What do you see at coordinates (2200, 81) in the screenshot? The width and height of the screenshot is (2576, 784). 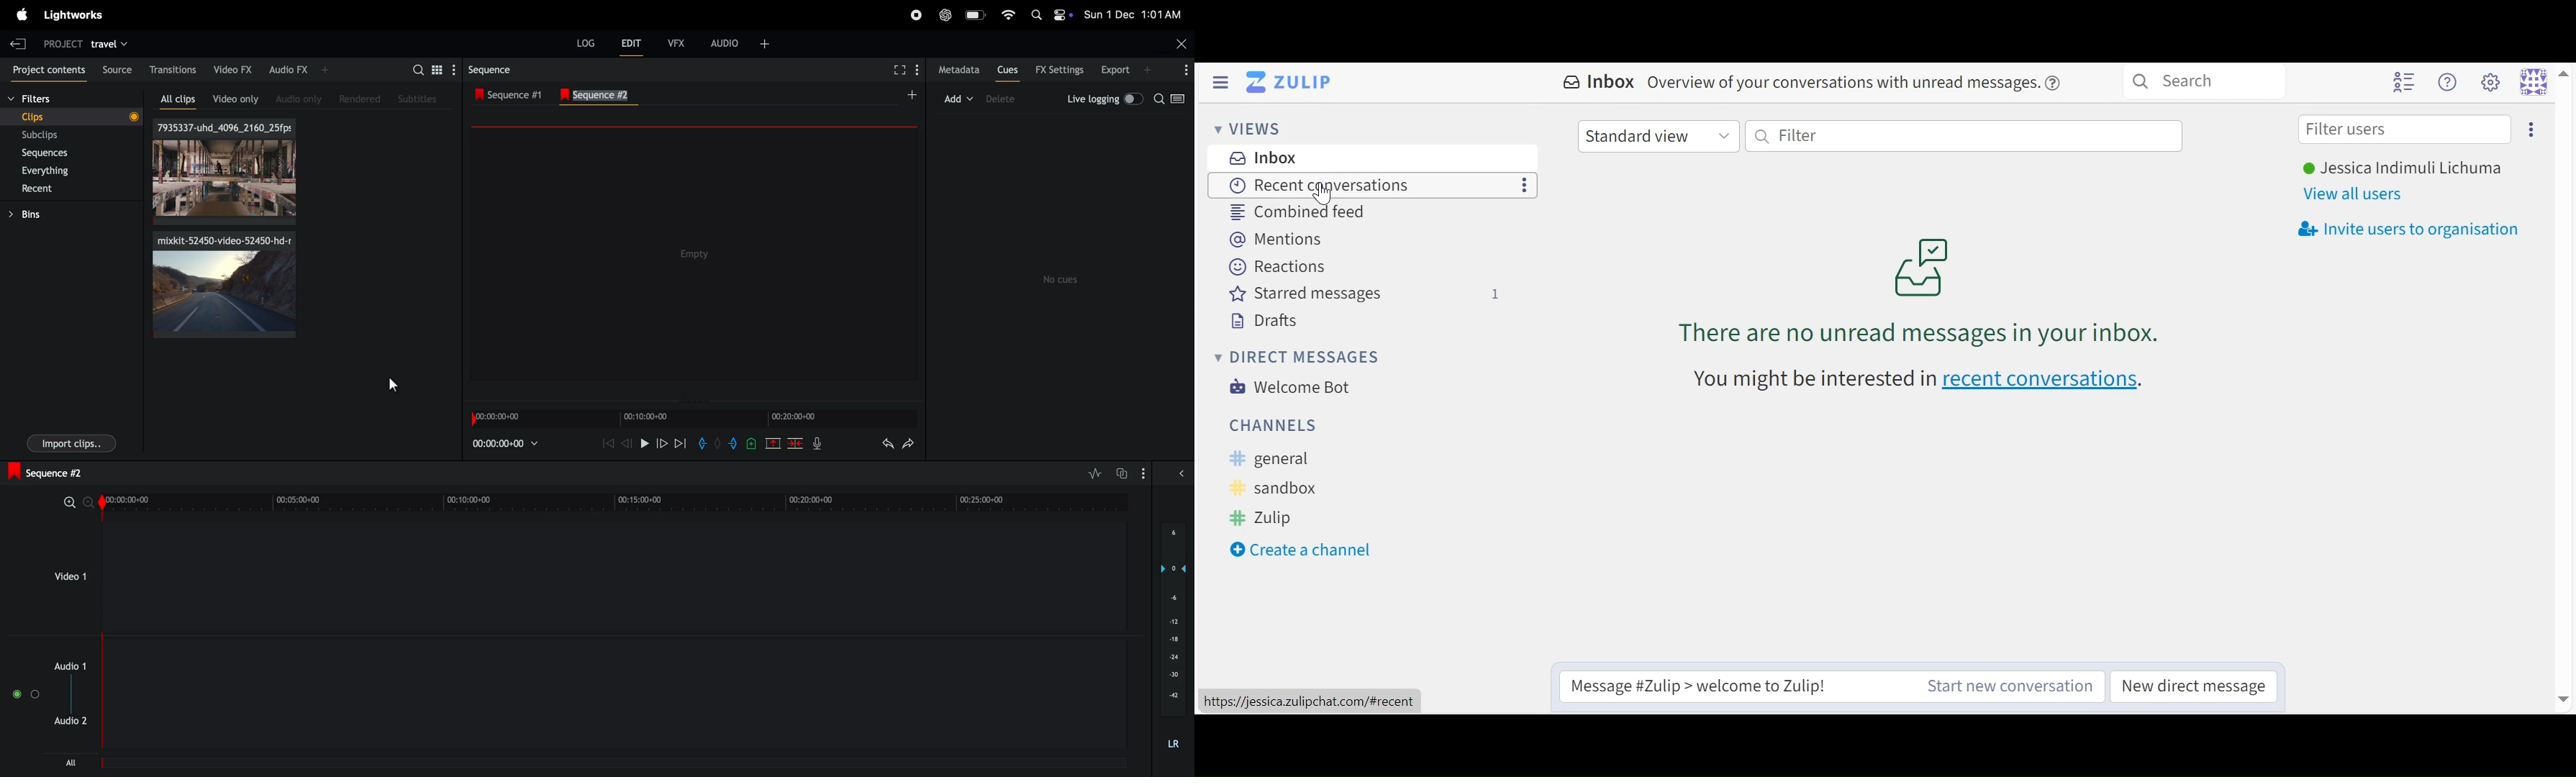 I see `Search` at bounding box center [2200, 81].